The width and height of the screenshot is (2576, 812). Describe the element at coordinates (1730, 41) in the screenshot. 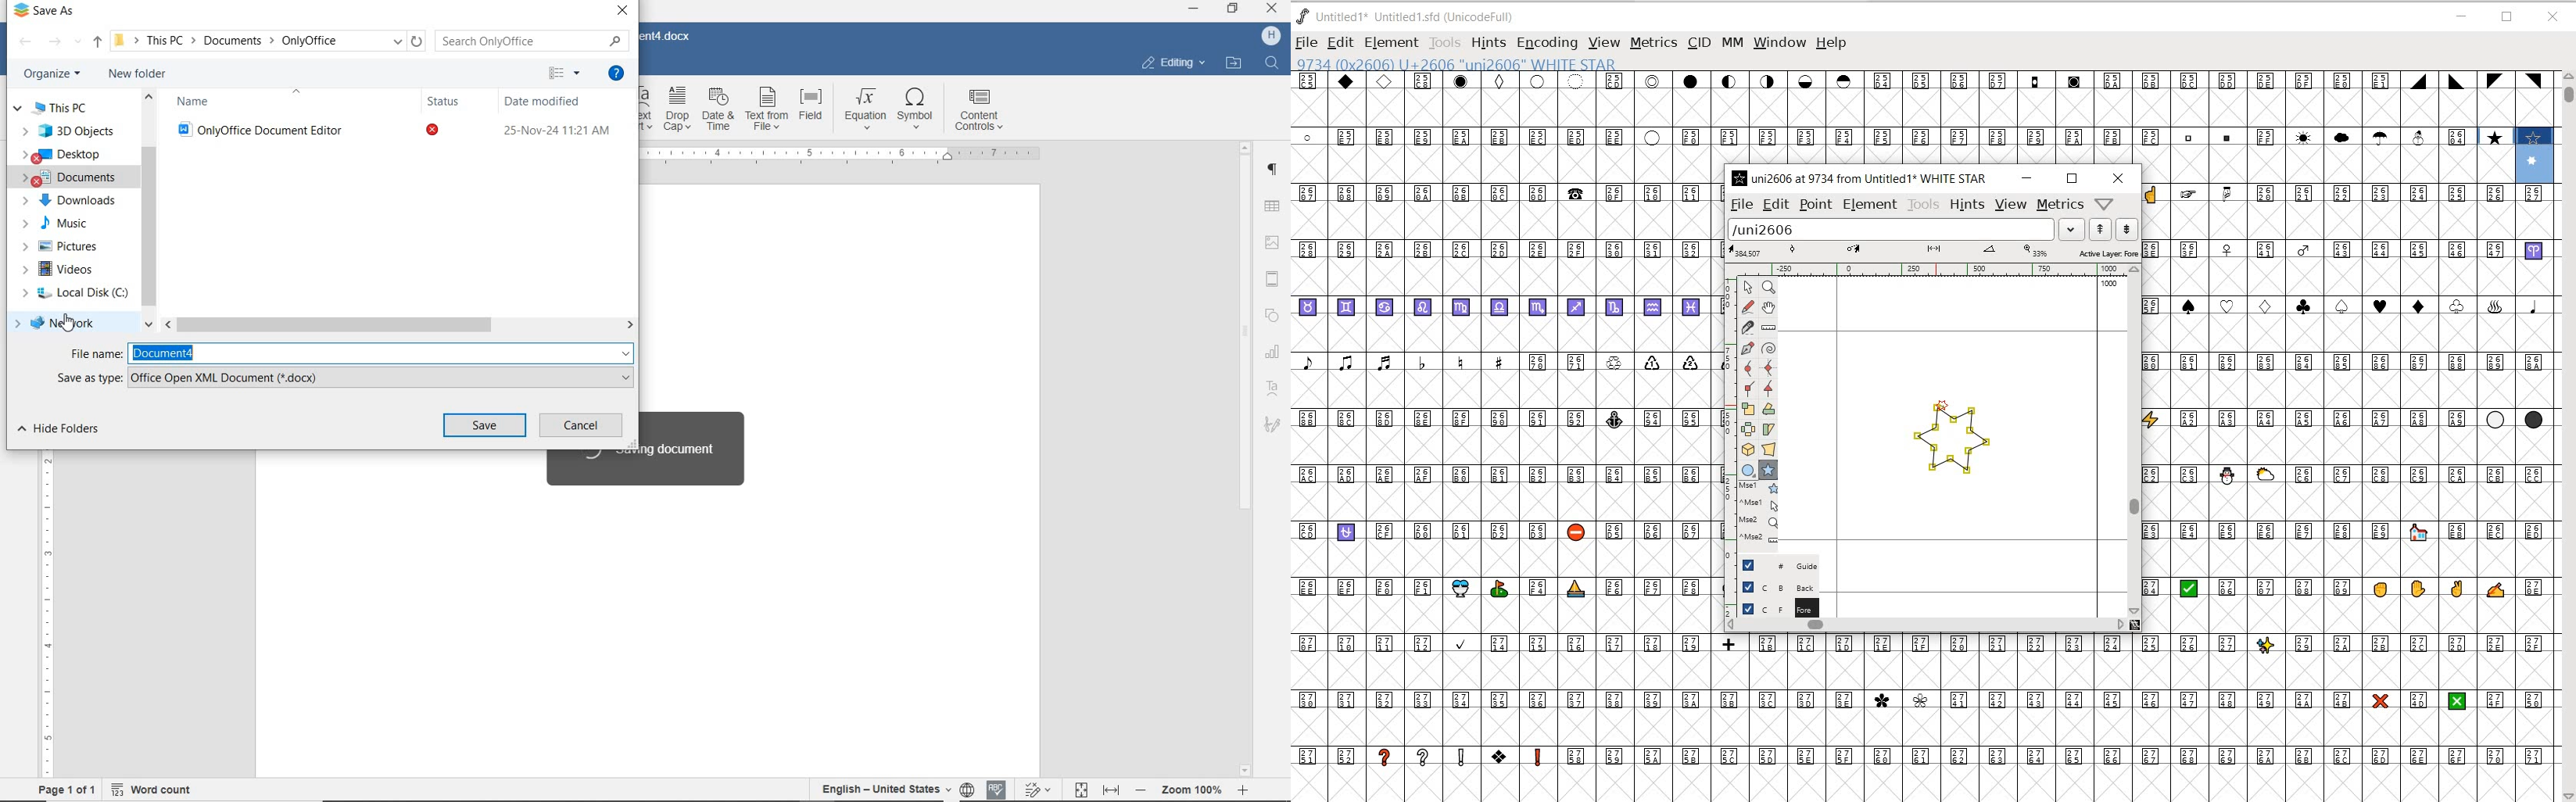

I see `MM` at that location.